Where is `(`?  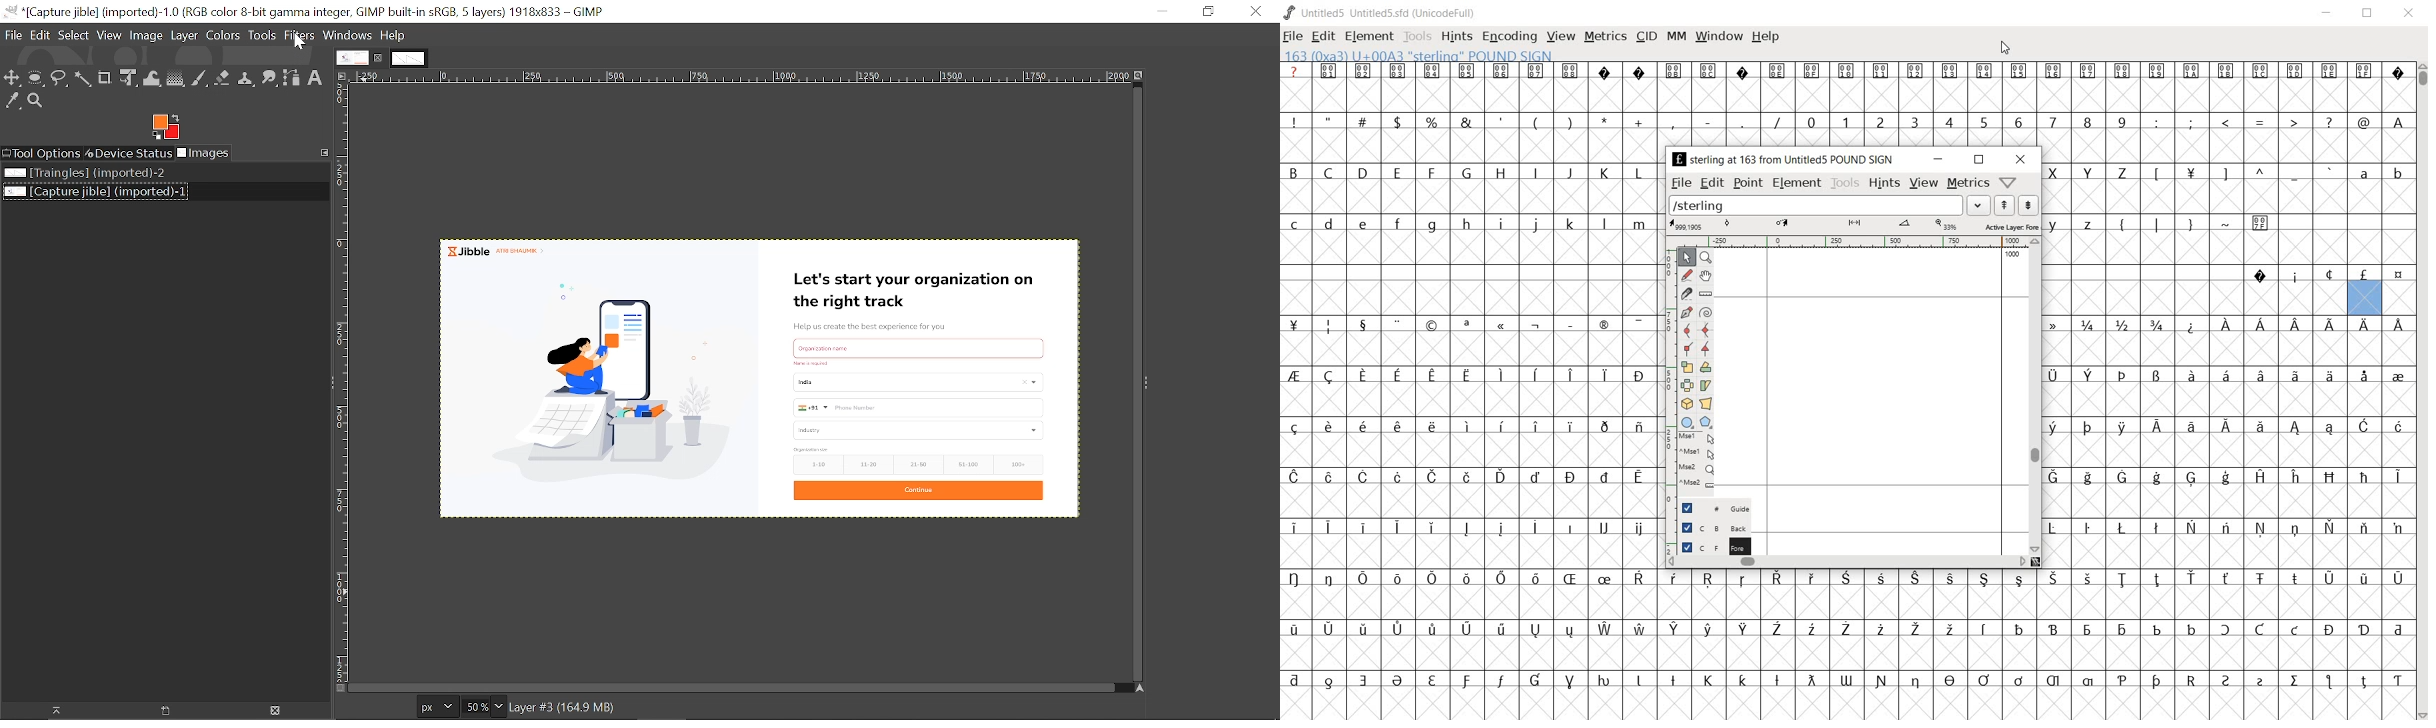
( is located at coordinates (1536, 123).